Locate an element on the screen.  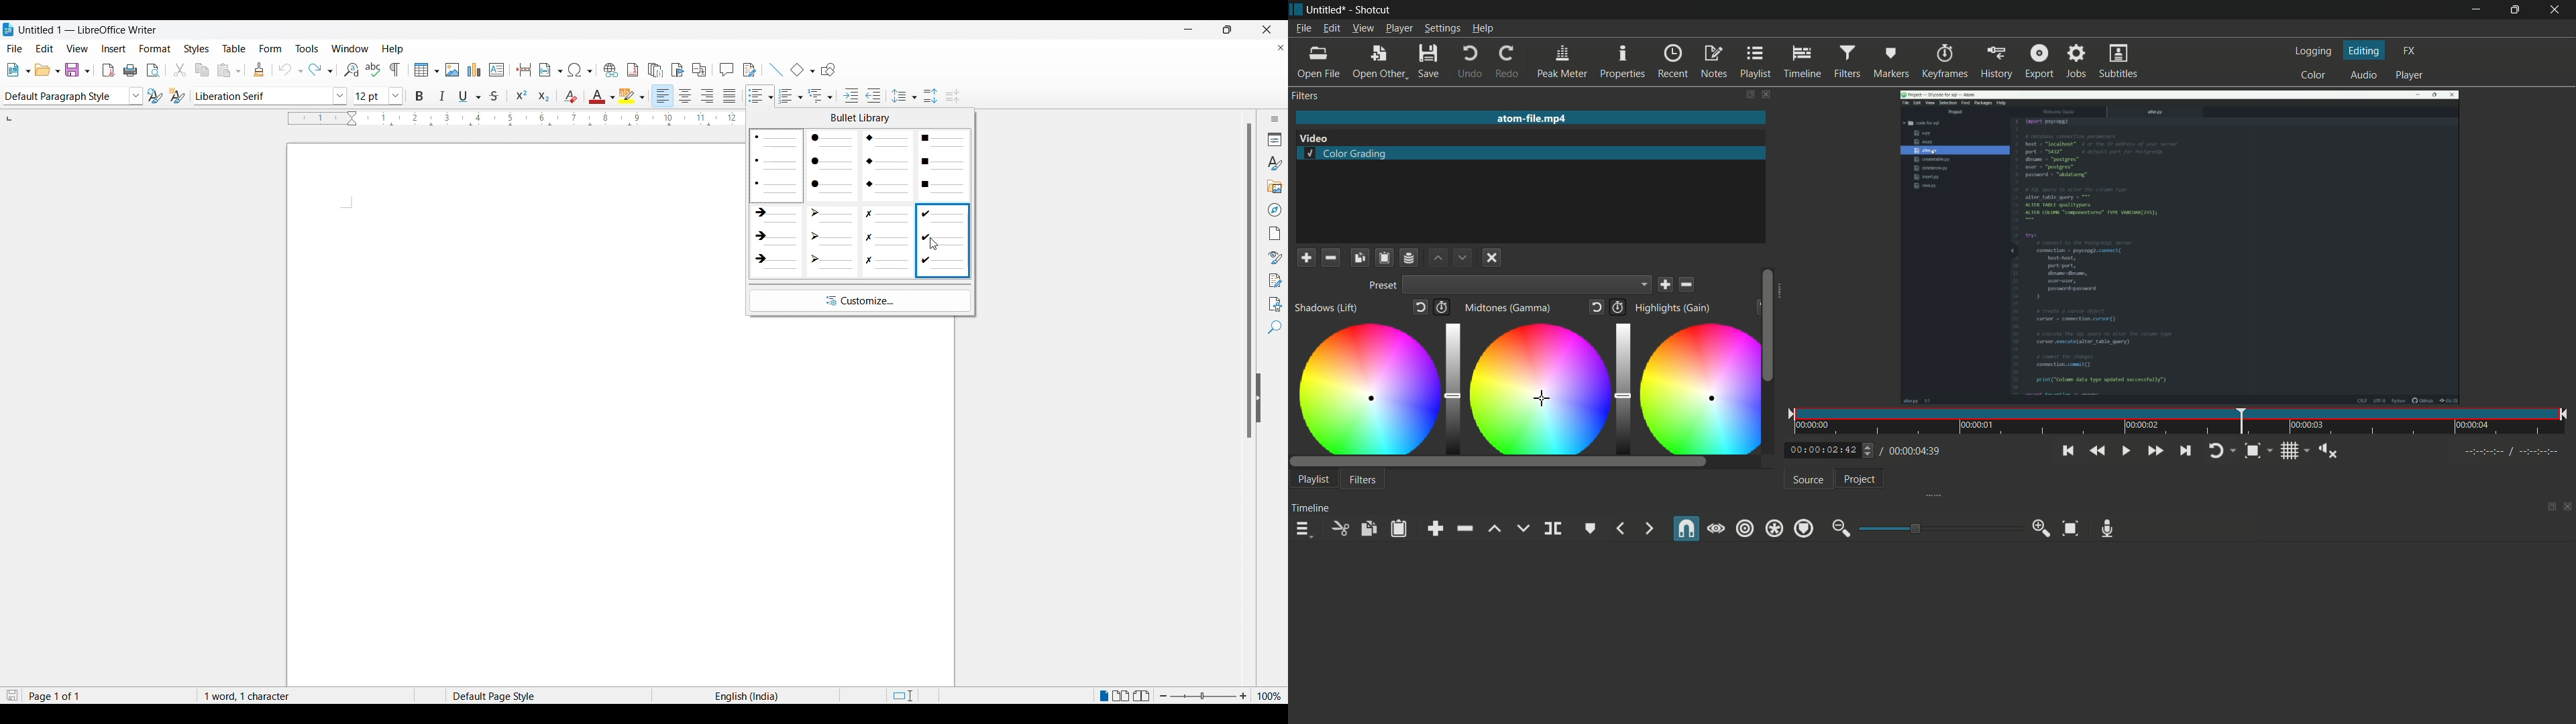
undo is located at coordinates (1470, 64).